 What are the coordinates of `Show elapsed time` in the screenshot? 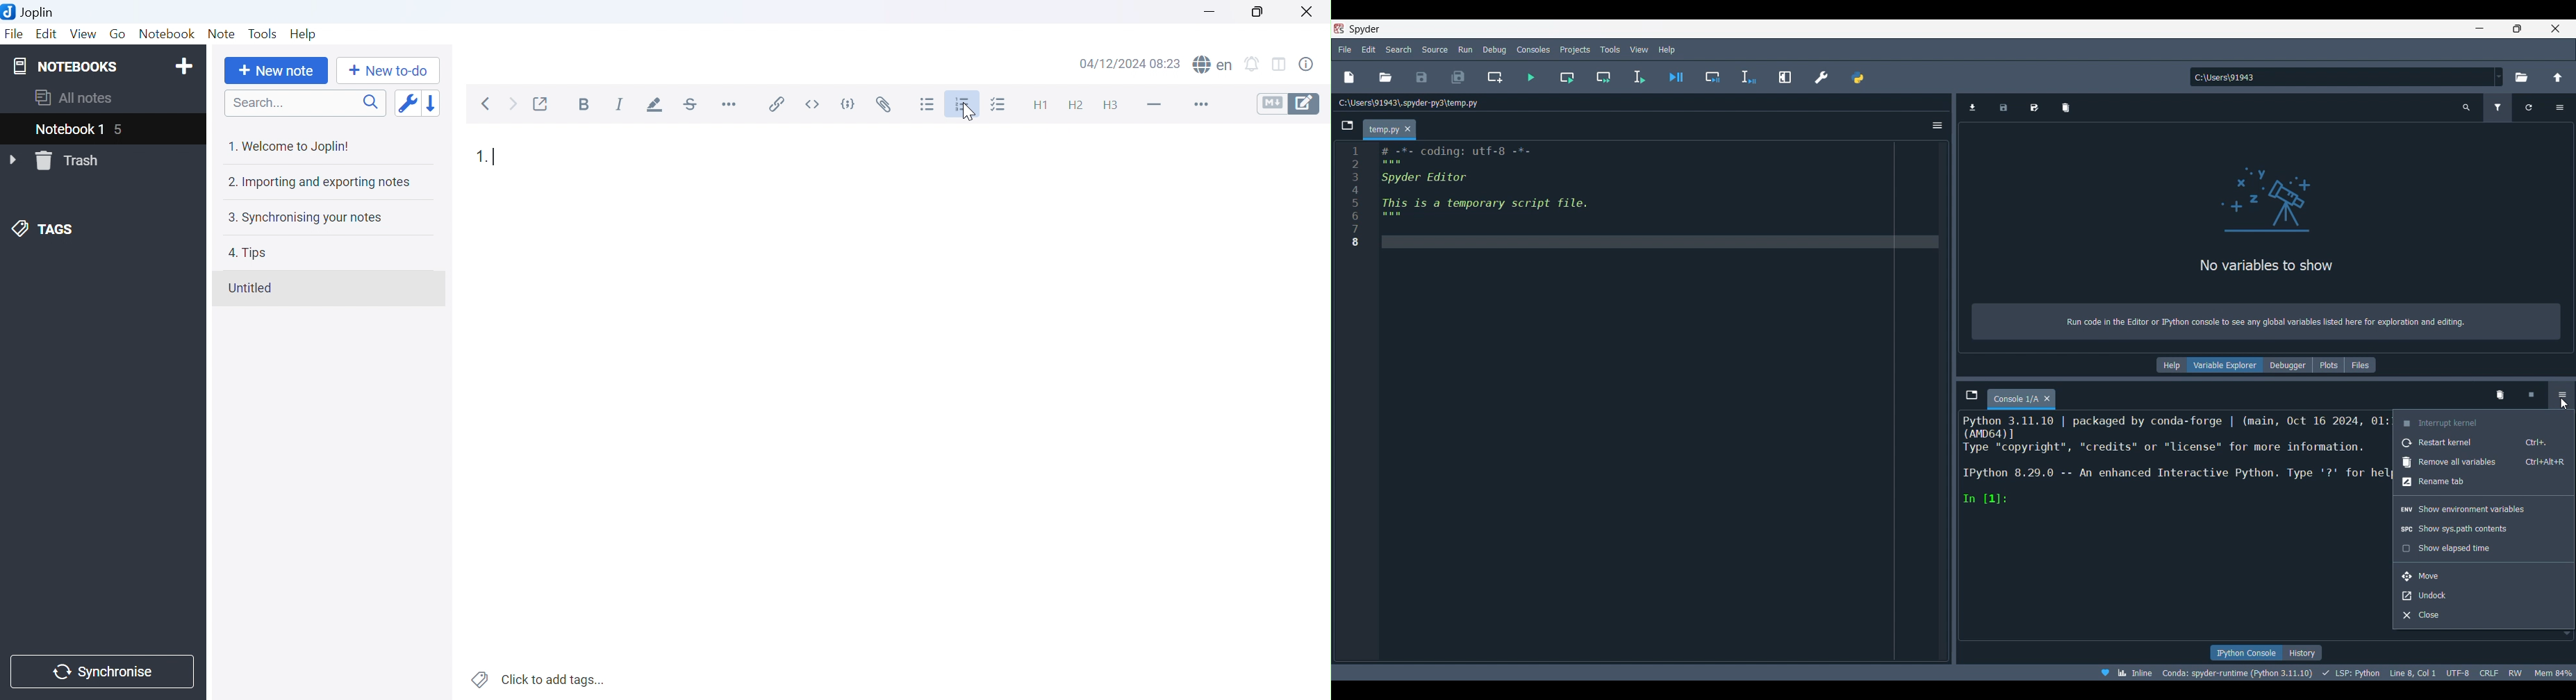 It's located at (2483, 548).